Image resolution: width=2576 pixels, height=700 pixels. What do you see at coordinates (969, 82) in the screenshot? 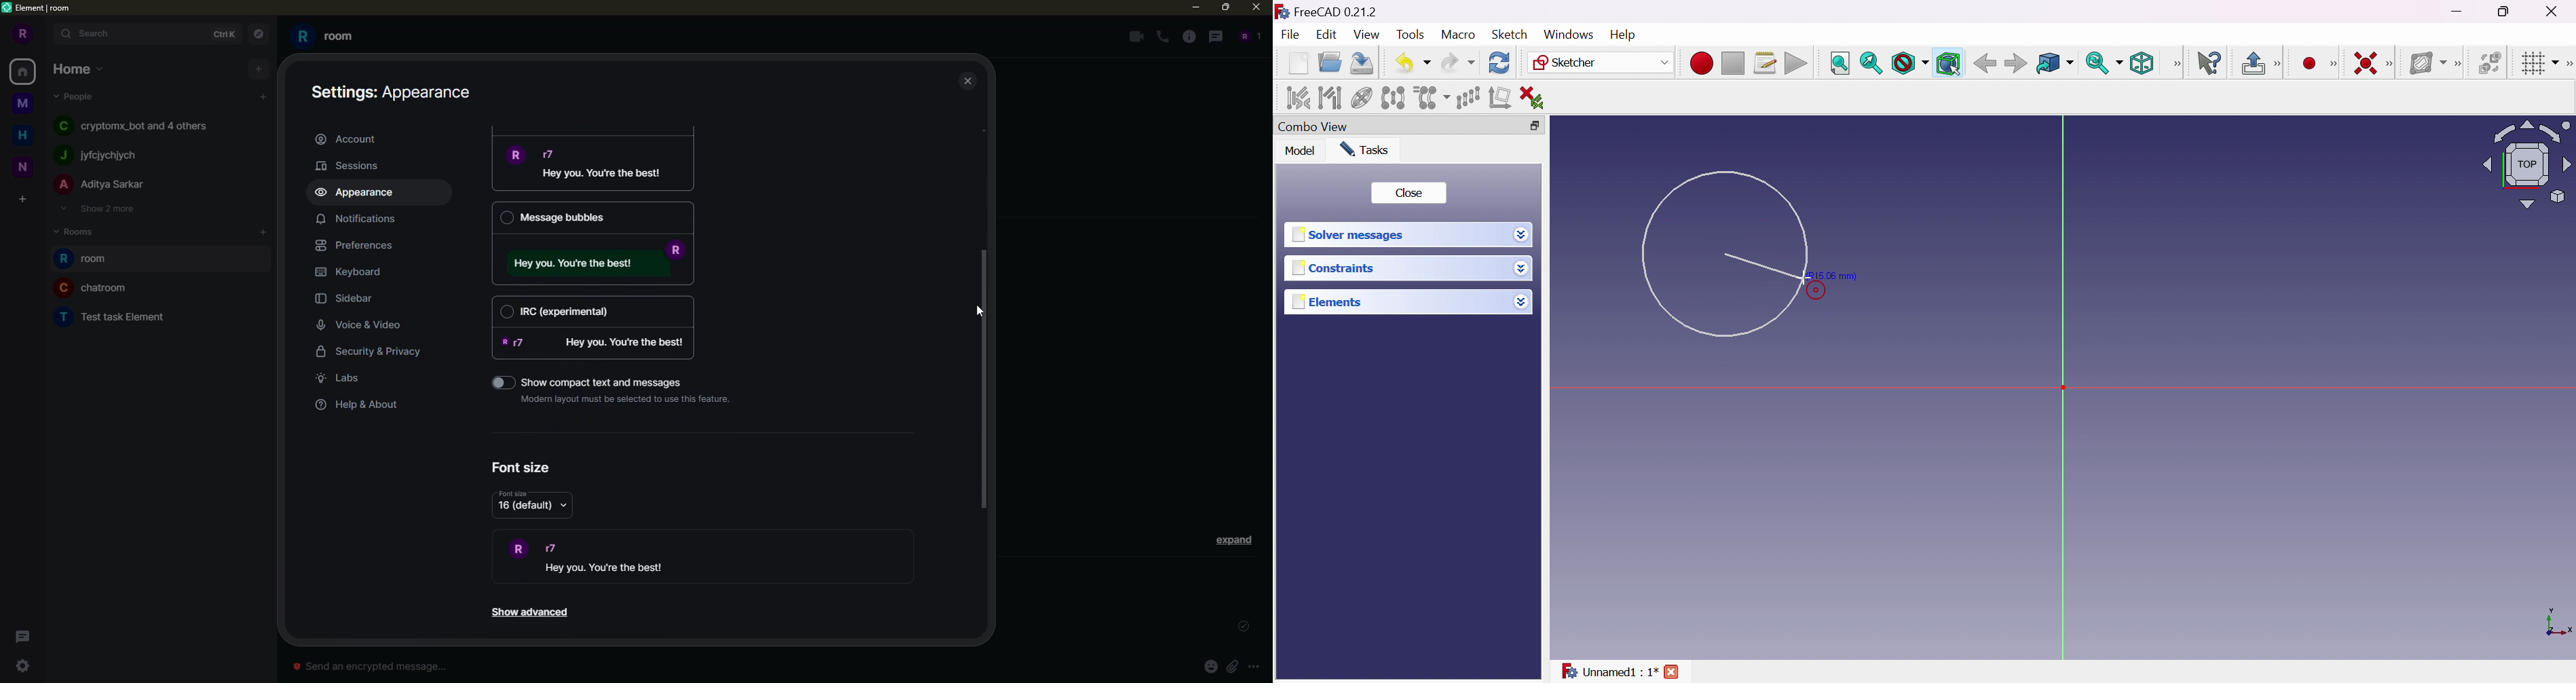
I see `close` at bounding box center [969, 82].